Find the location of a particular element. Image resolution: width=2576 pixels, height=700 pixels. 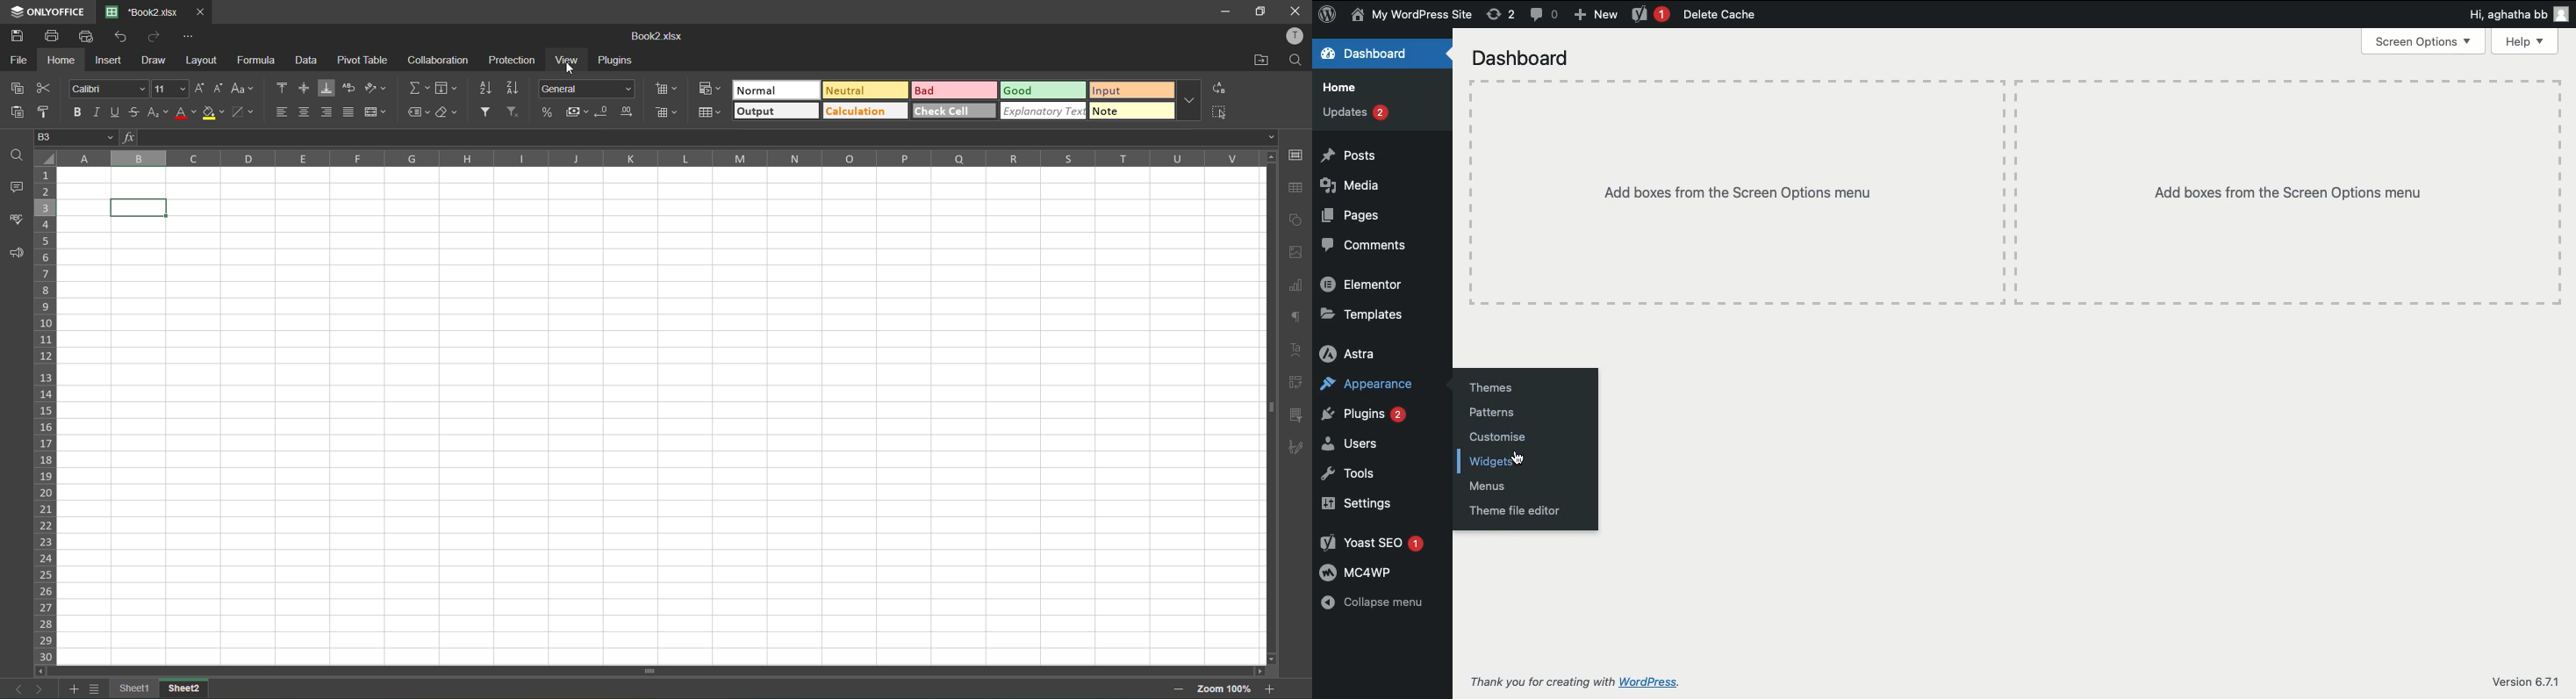

align middle is located at coordinates (304, 88).